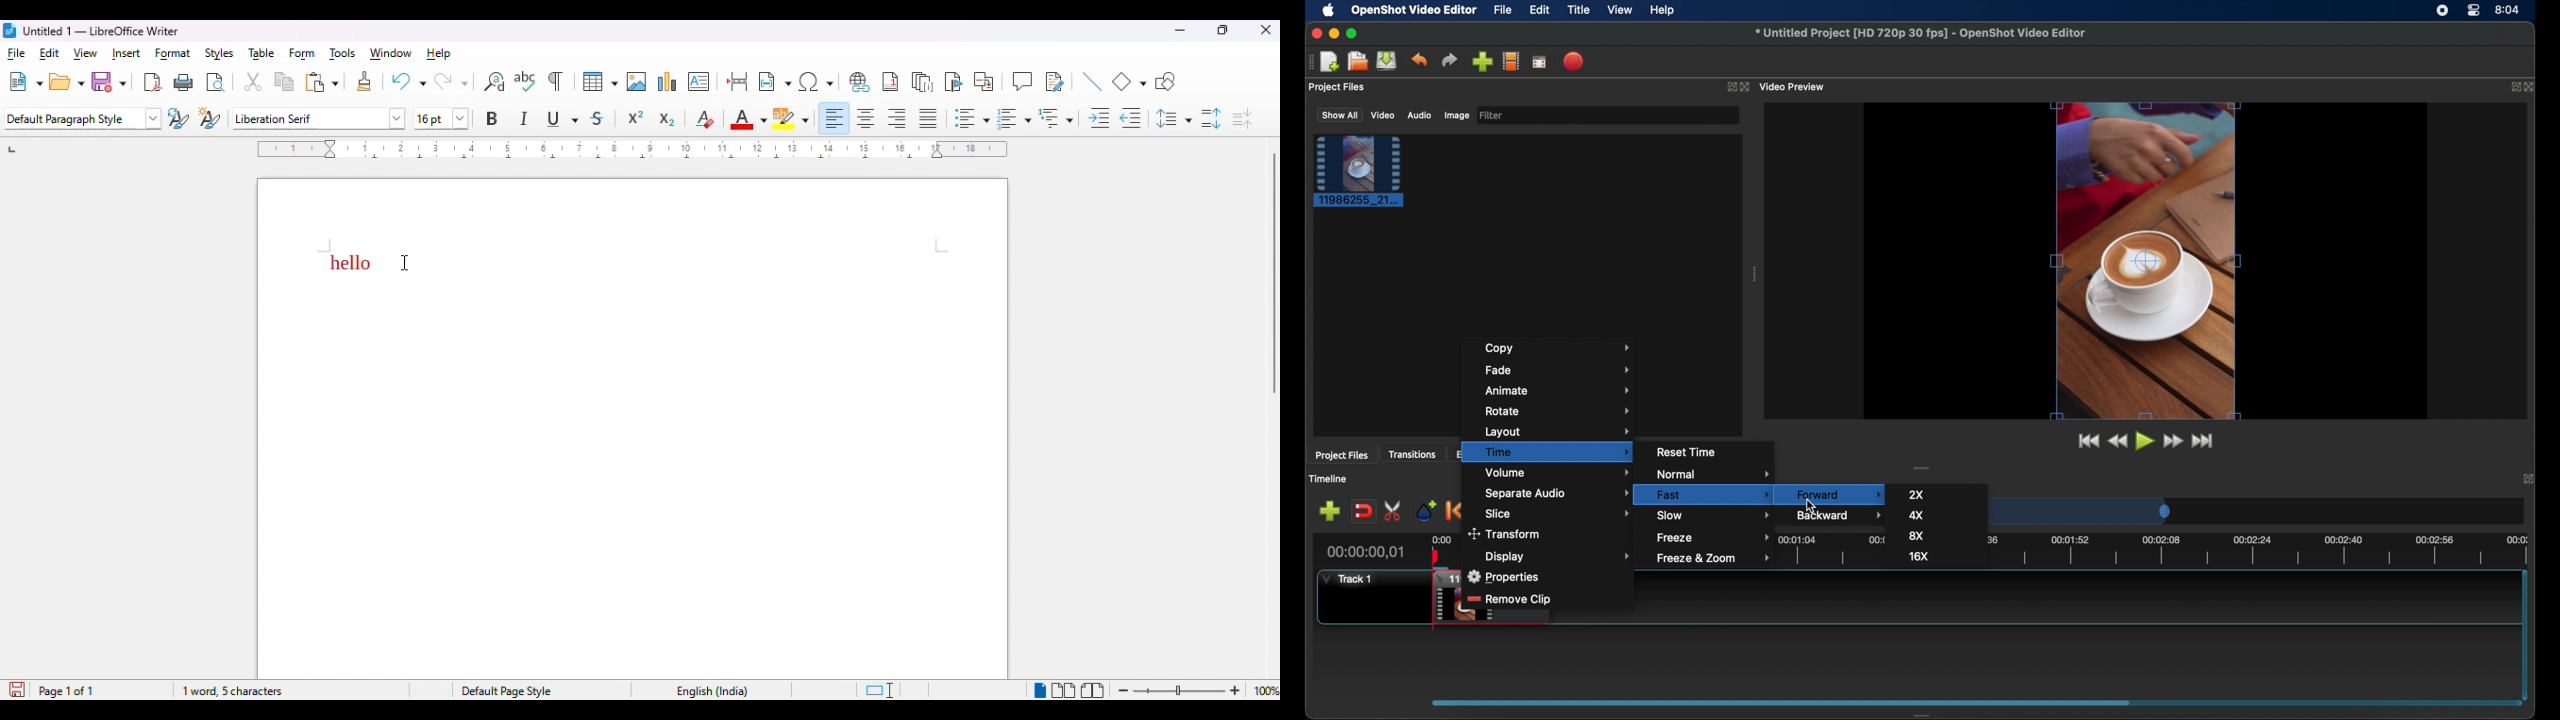  What do you see at coordinates (2512, 87) in the screenshot?
I see `expand` at bounding box center [2512, 87].